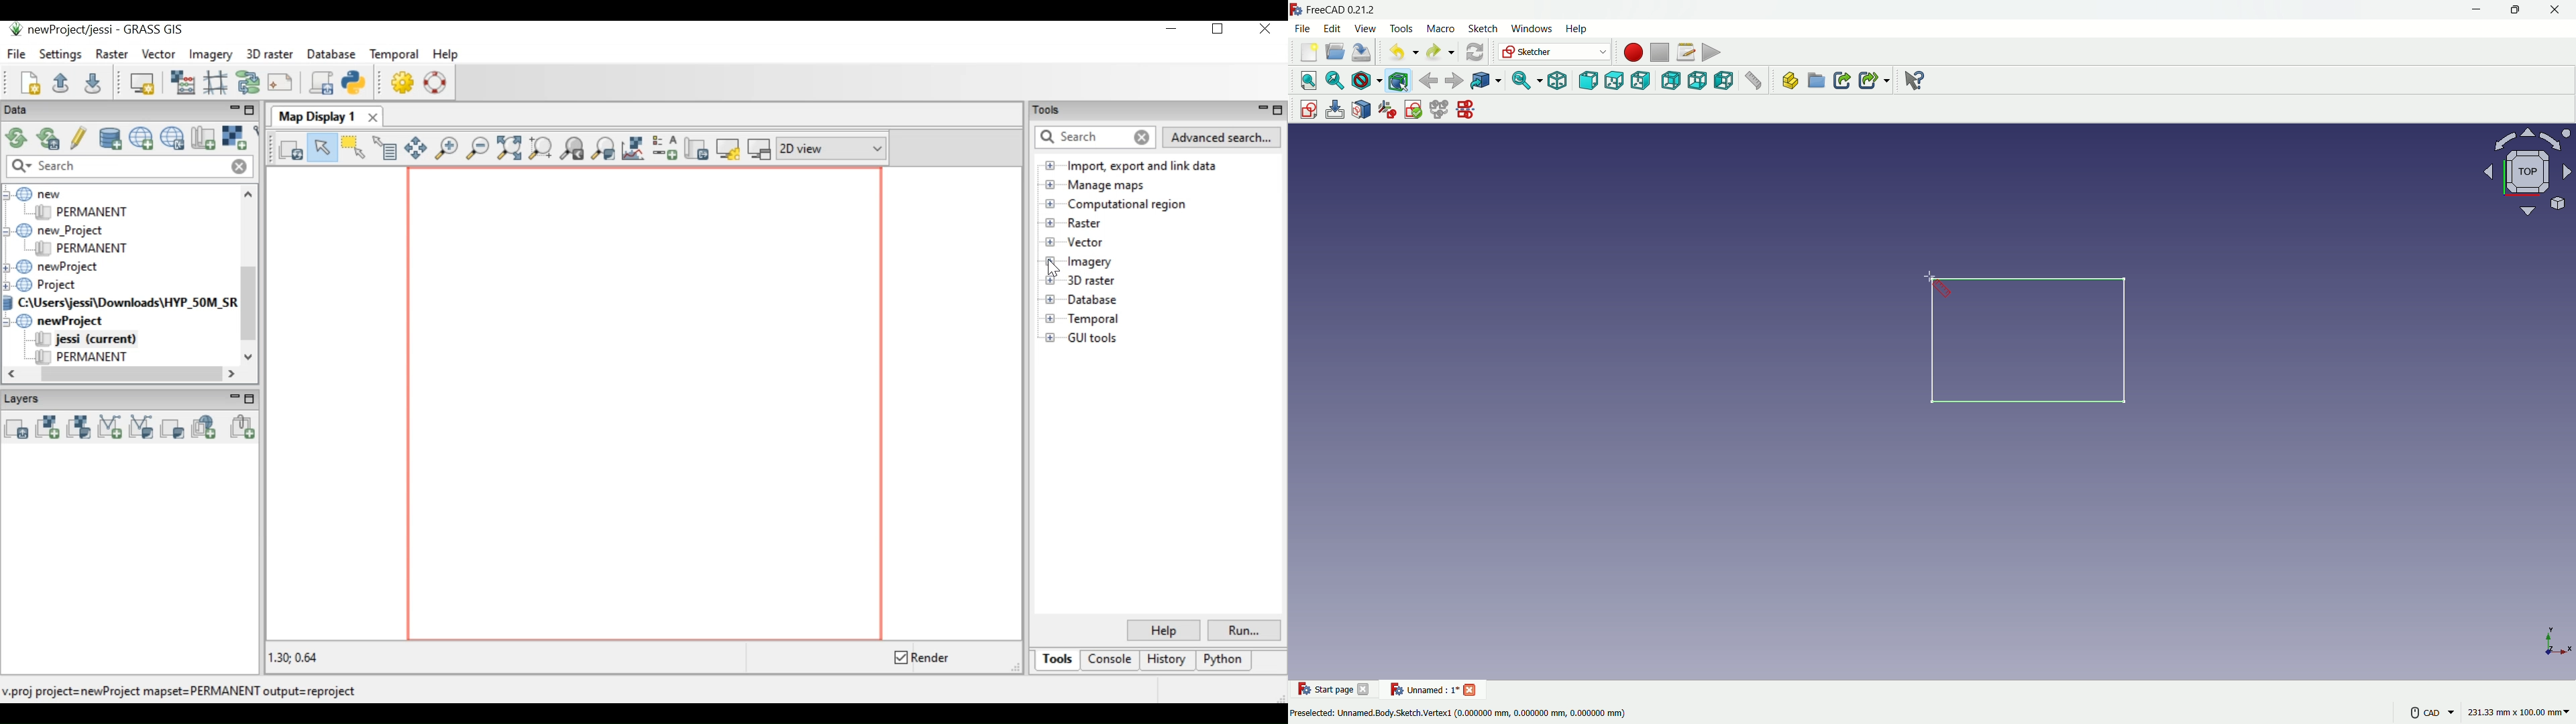  What do you see at coordinates (2517, 10) in the screenshot?
I see `maximize or restore` at bounding box center [2517, 10].